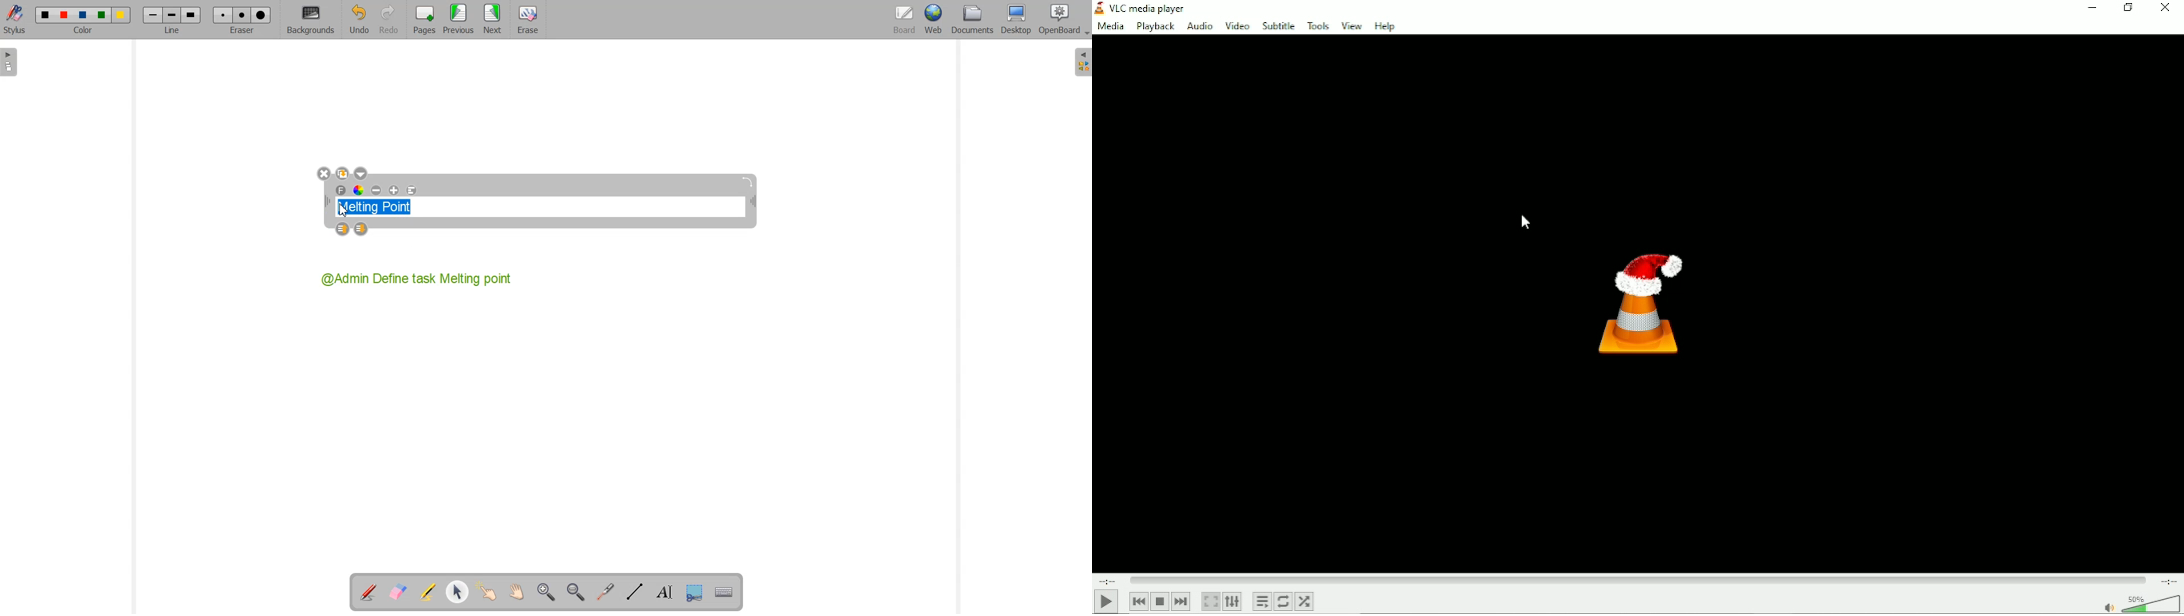 The width and height of the screenshot is (2184, 616). Describe the element at coordinates (1282, 601) in the screenshot. I see `Toggle between loop all, loop one and no loop` at that location.